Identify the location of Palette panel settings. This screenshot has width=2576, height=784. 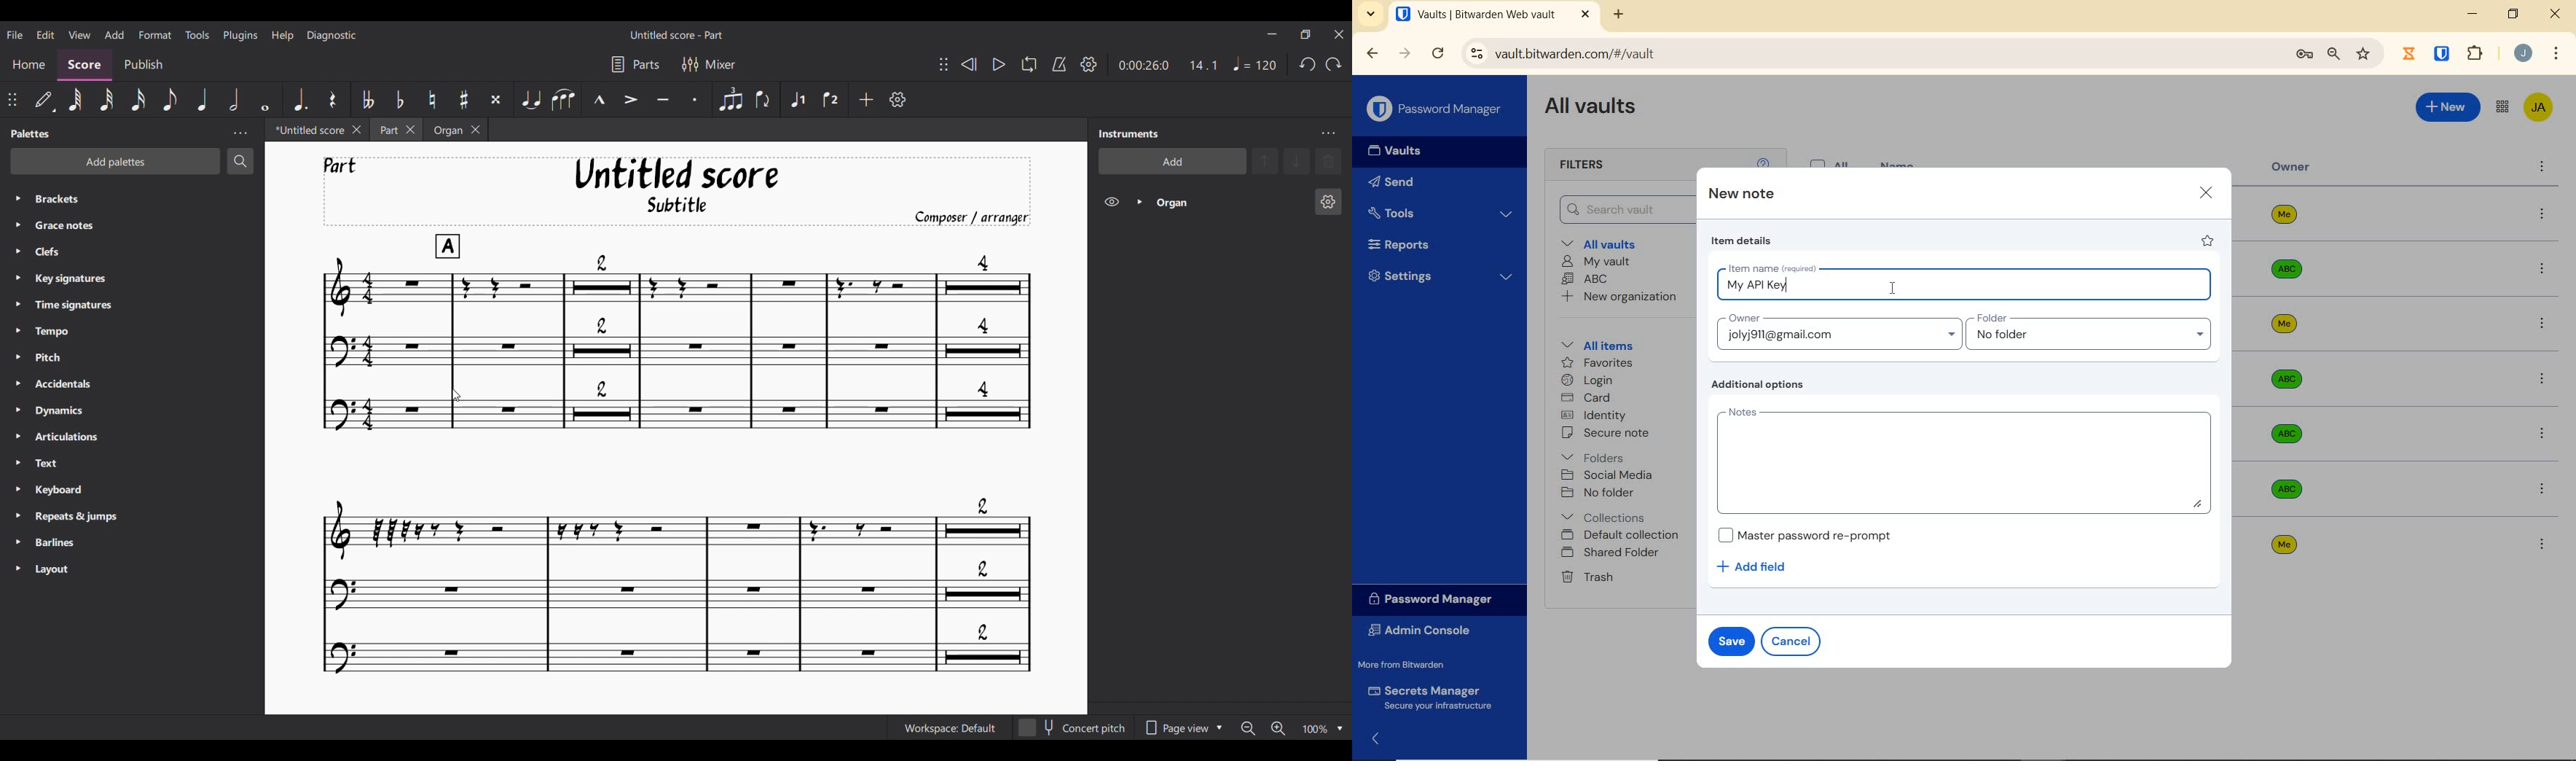
(240, 133).